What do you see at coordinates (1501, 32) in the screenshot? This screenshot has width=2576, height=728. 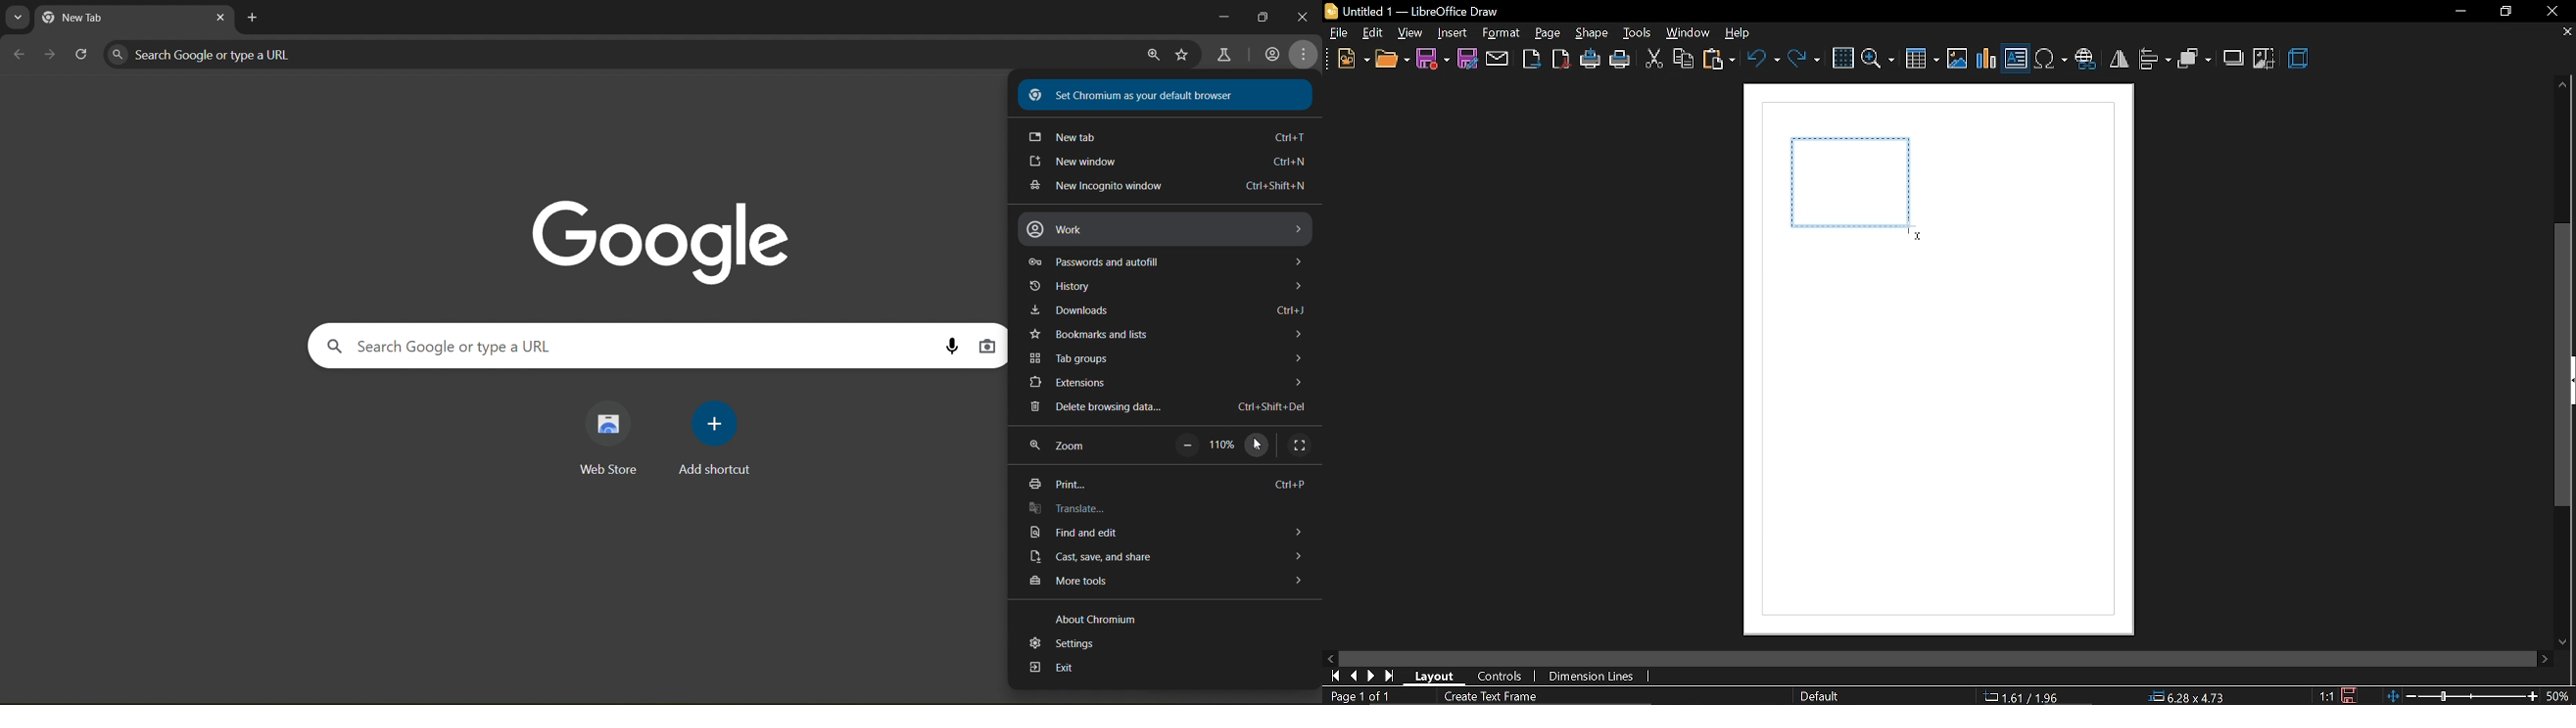 I see `format` at bounding box center [1501, 32].